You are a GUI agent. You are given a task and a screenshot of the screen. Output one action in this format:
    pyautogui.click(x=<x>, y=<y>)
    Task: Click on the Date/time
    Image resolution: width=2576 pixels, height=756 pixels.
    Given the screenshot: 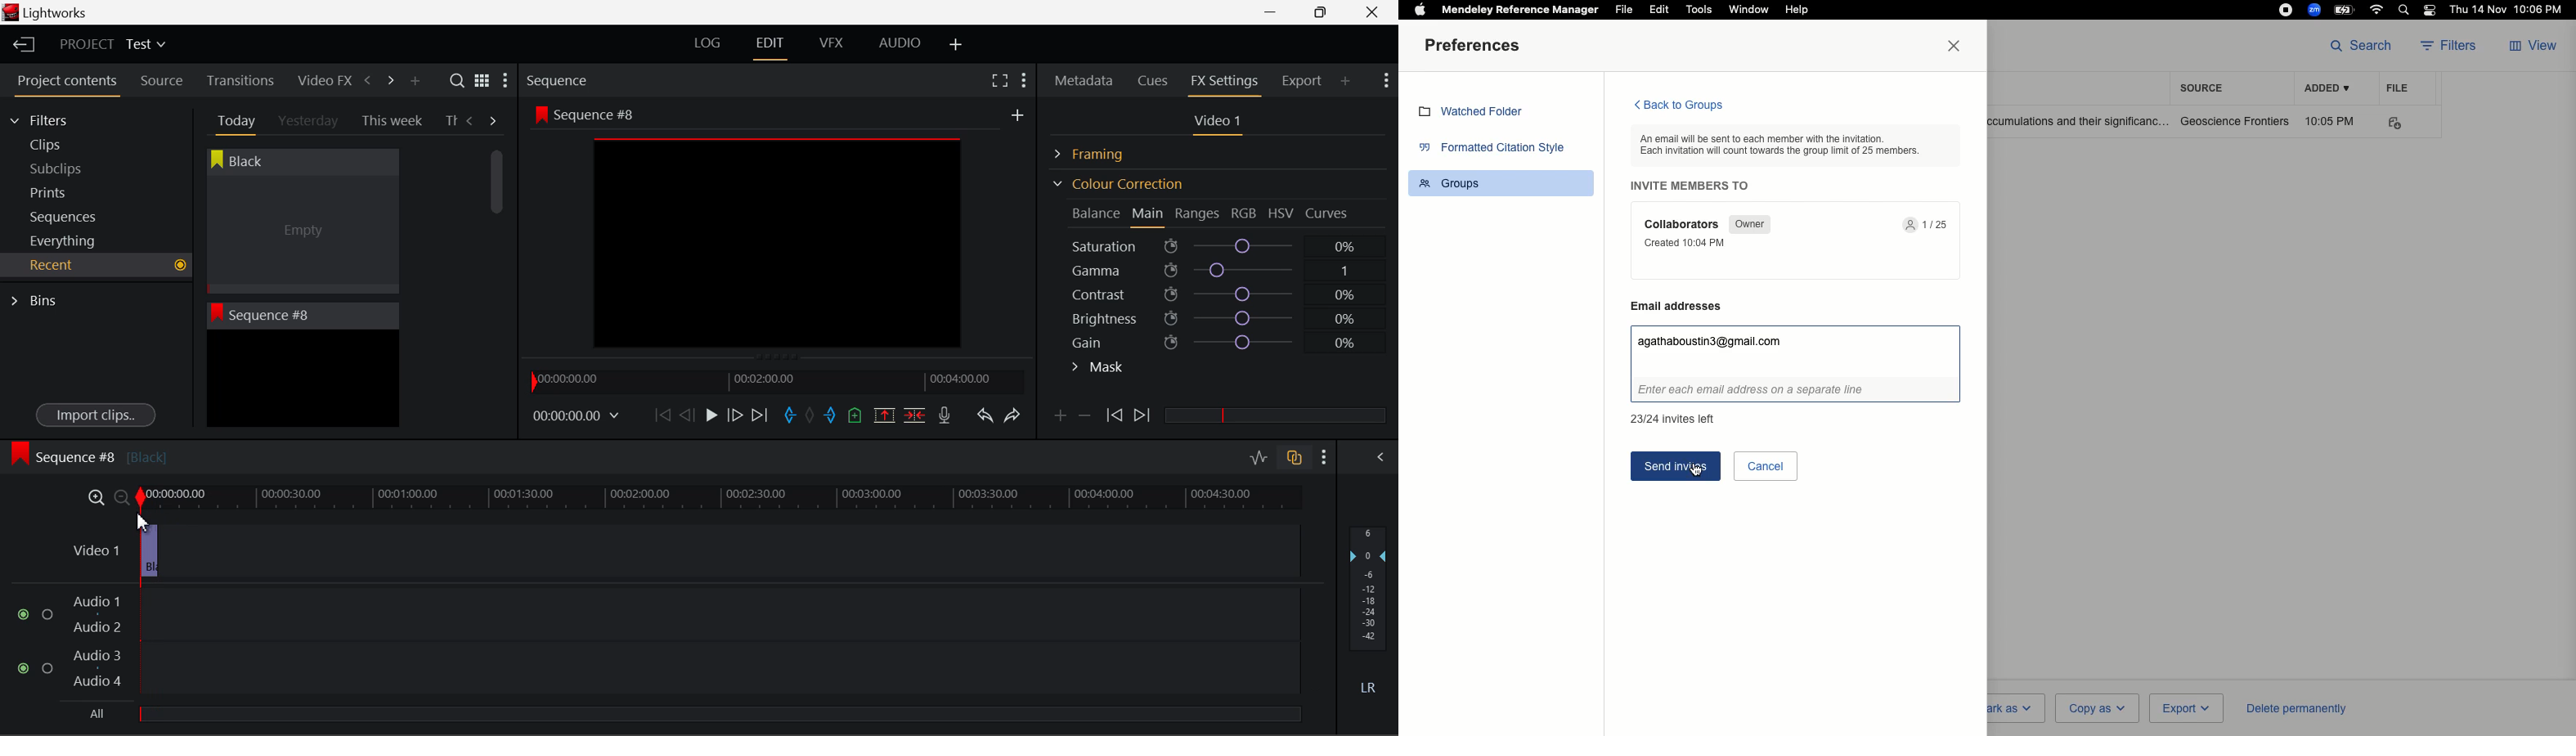 What is the action you would take?
    pyautogui.click(x=2510, y=10)
    